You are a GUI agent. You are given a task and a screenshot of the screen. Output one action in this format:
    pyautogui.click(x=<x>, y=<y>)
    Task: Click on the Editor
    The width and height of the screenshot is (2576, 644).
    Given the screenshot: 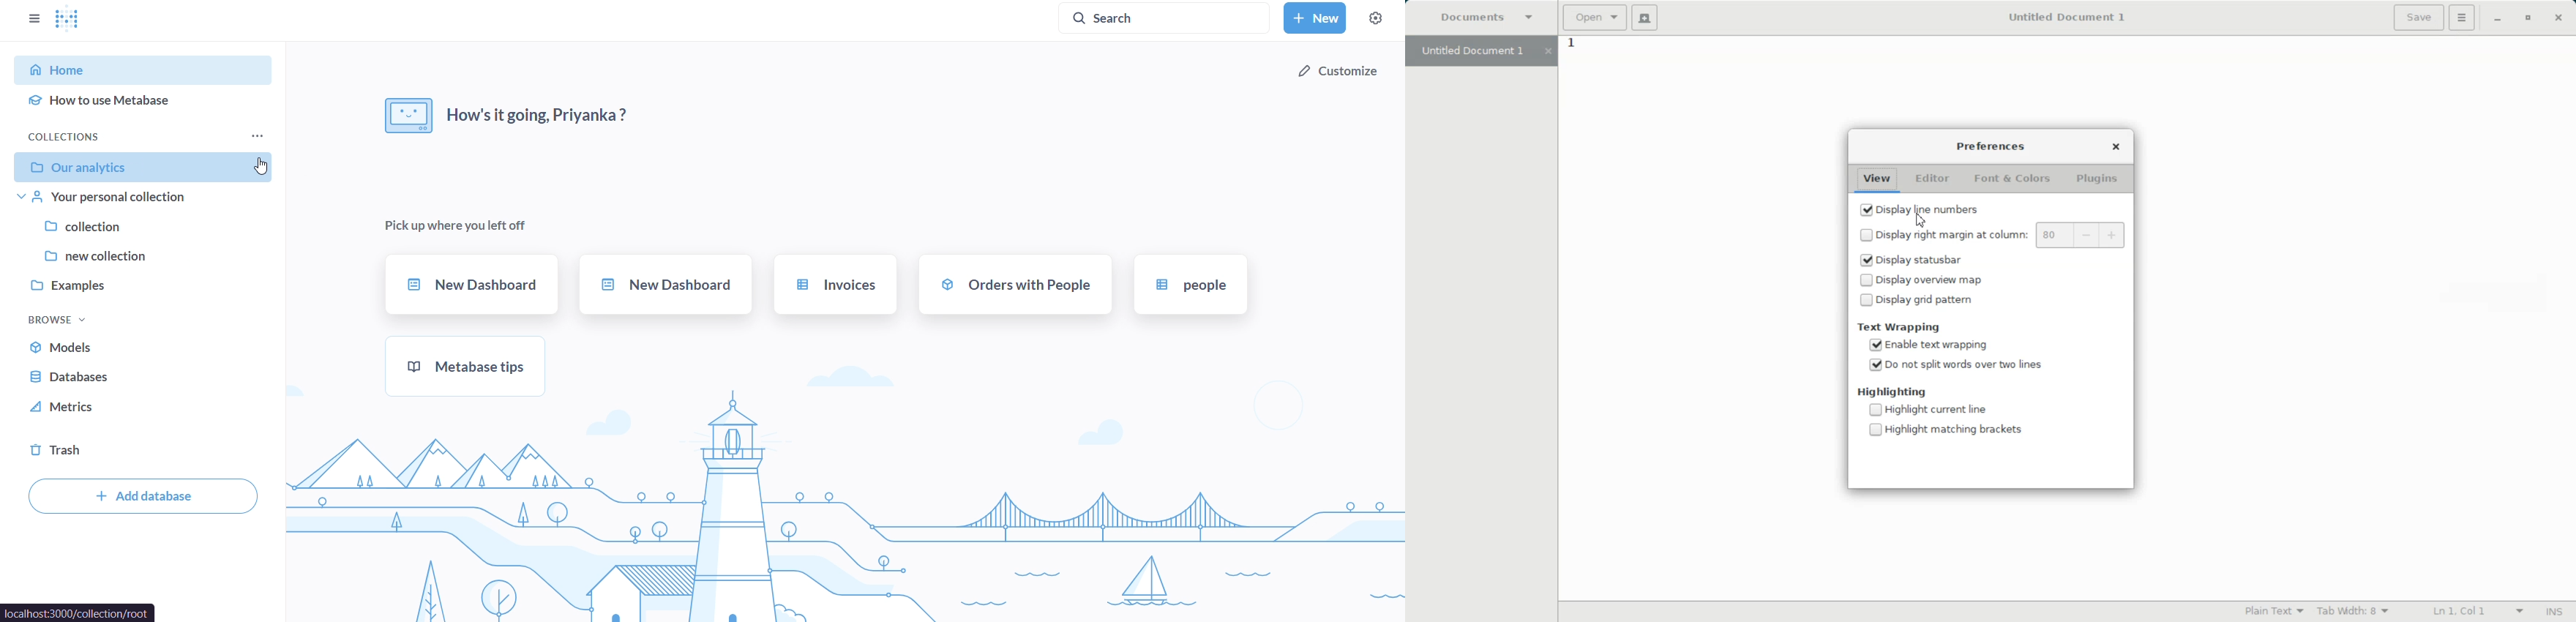 What is the action you would take?
    pyautogui.click(x=1930, y=180)
    